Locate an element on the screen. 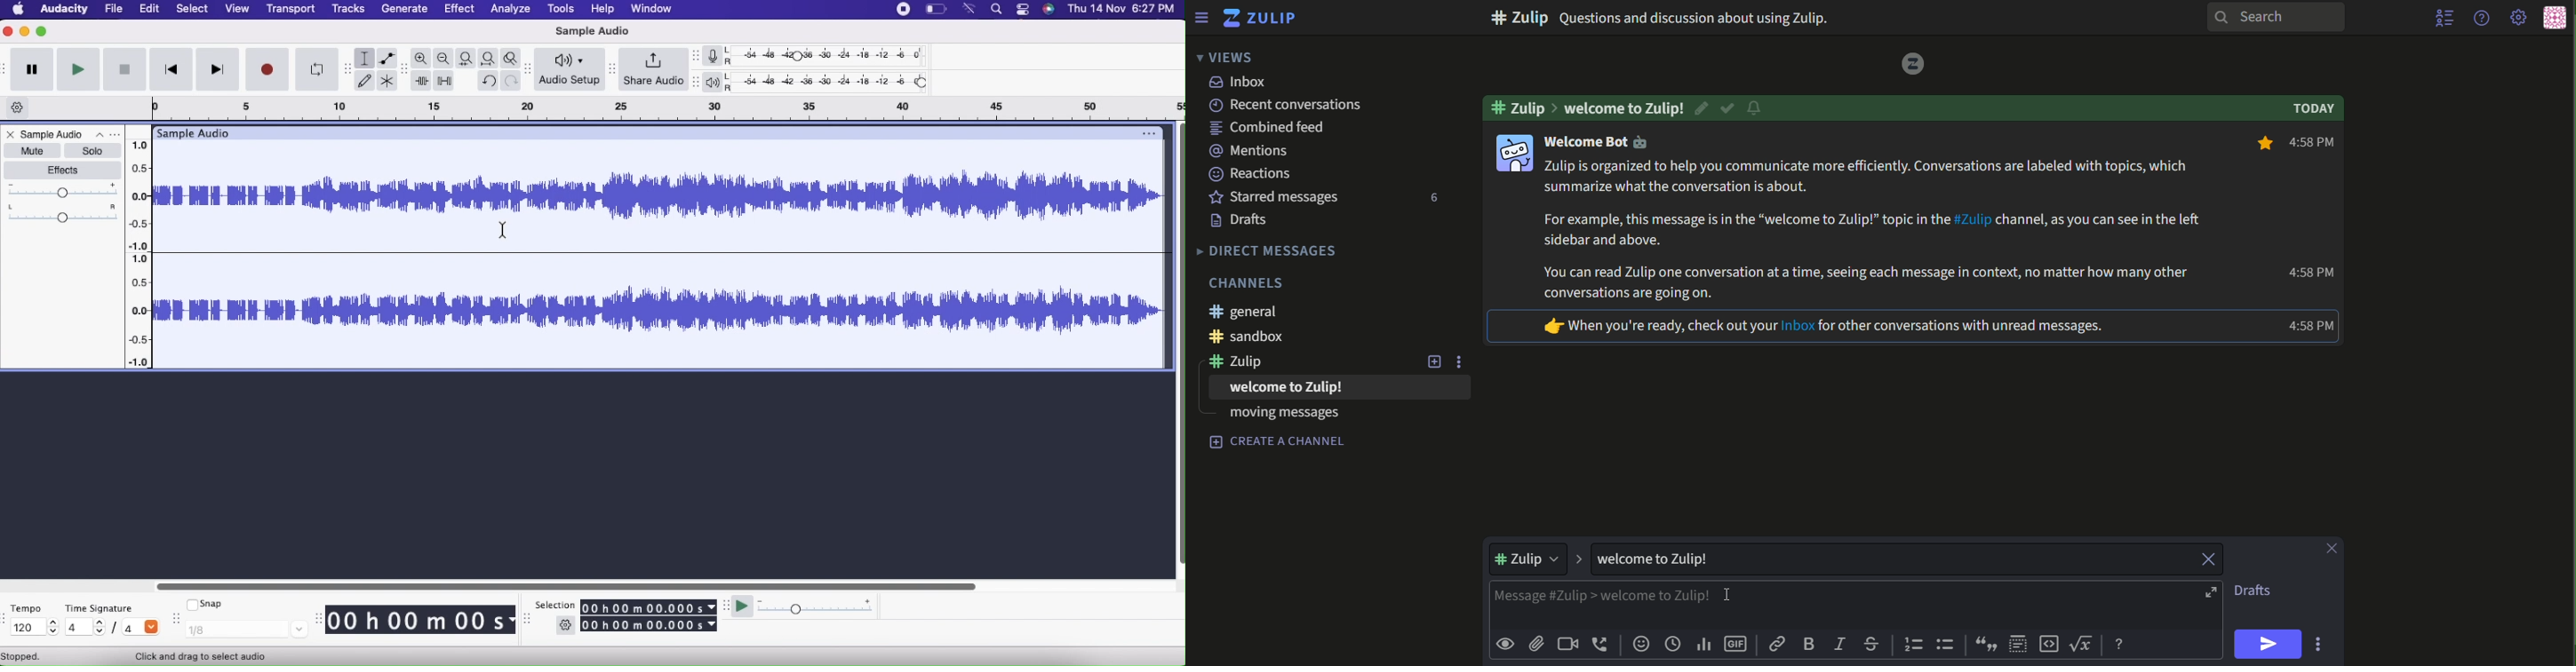 The image size is (2576, 672). send is located at coordinates (2270, 644).